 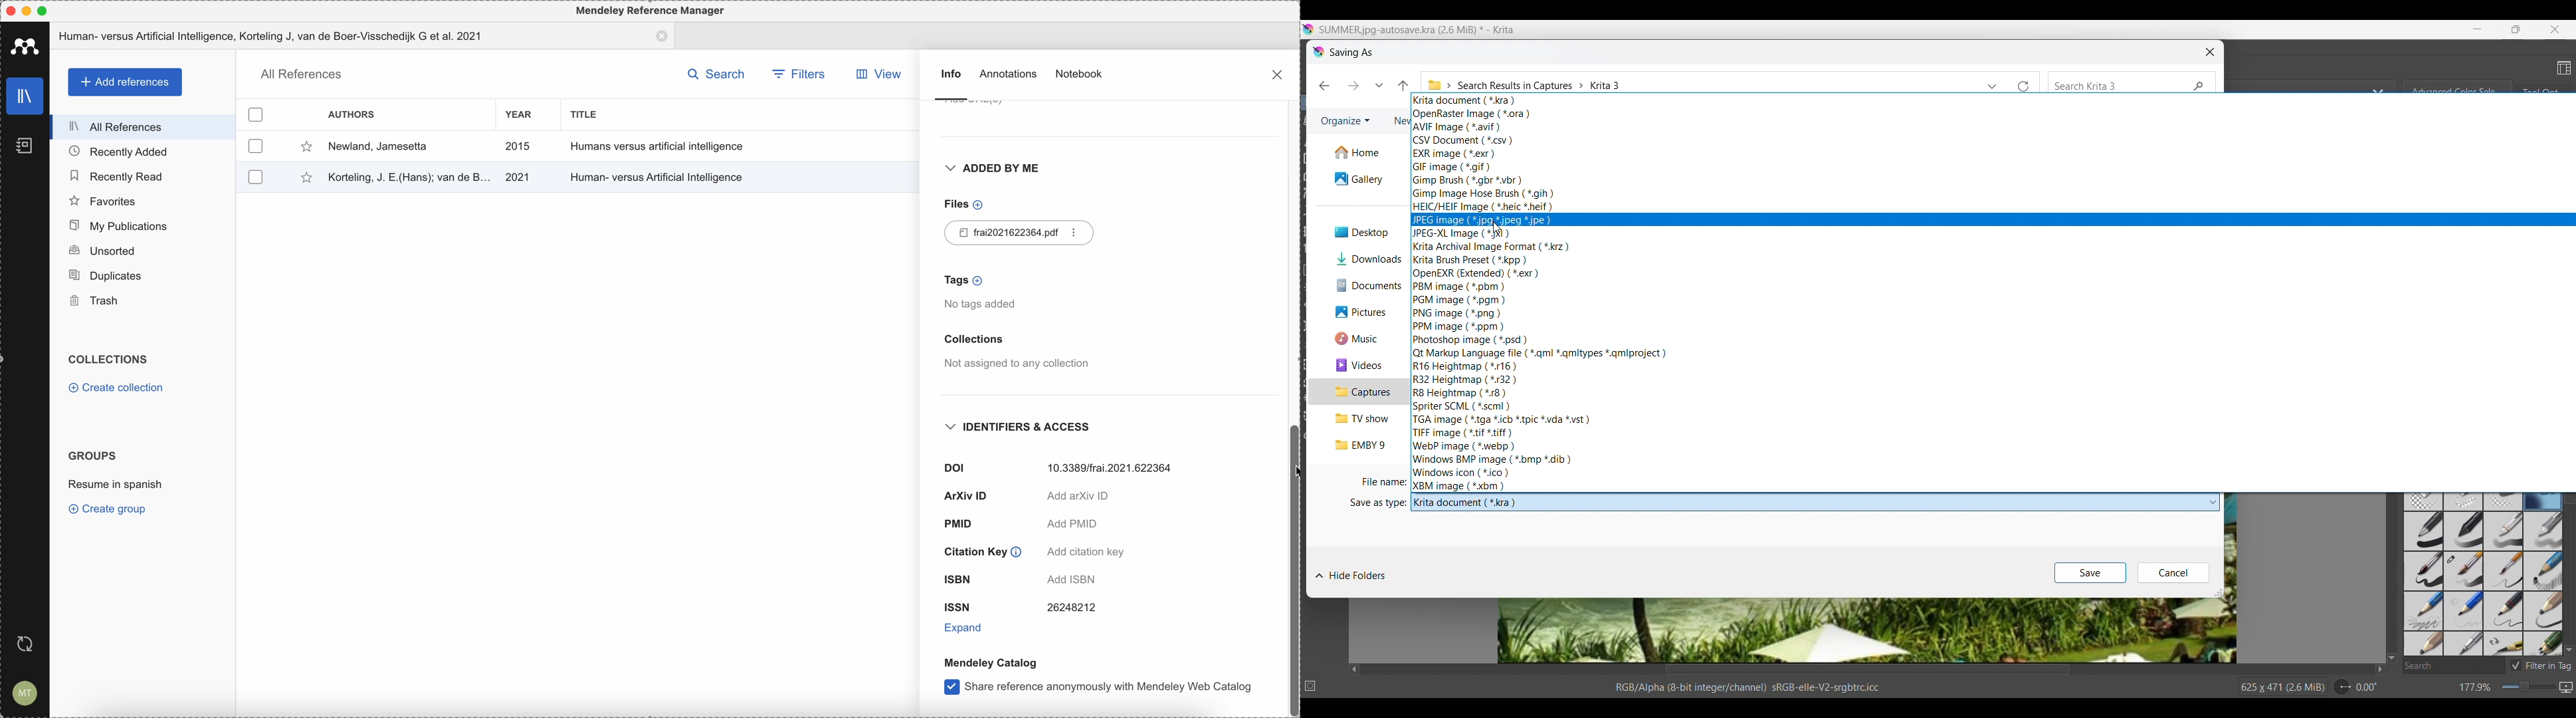 I want to click on ISSN 26248212, so click(x=1020, y=608).